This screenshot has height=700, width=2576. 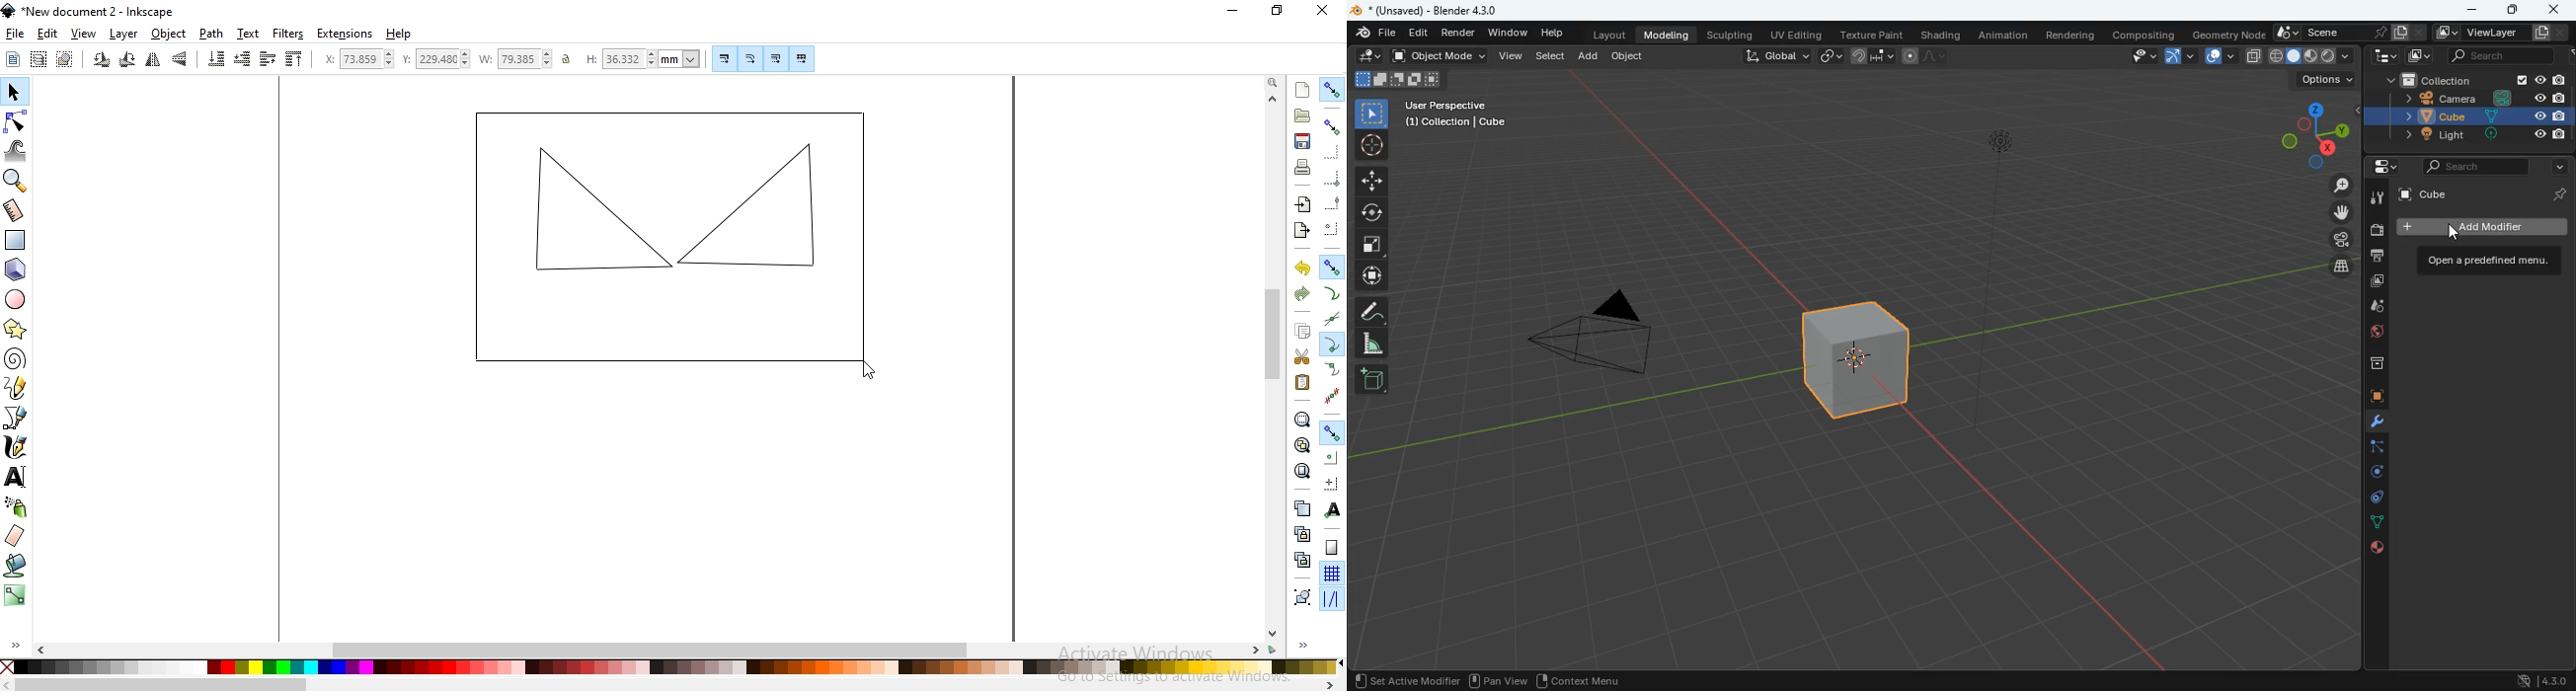 I want to click on cube, so click(x=1859, y=358).